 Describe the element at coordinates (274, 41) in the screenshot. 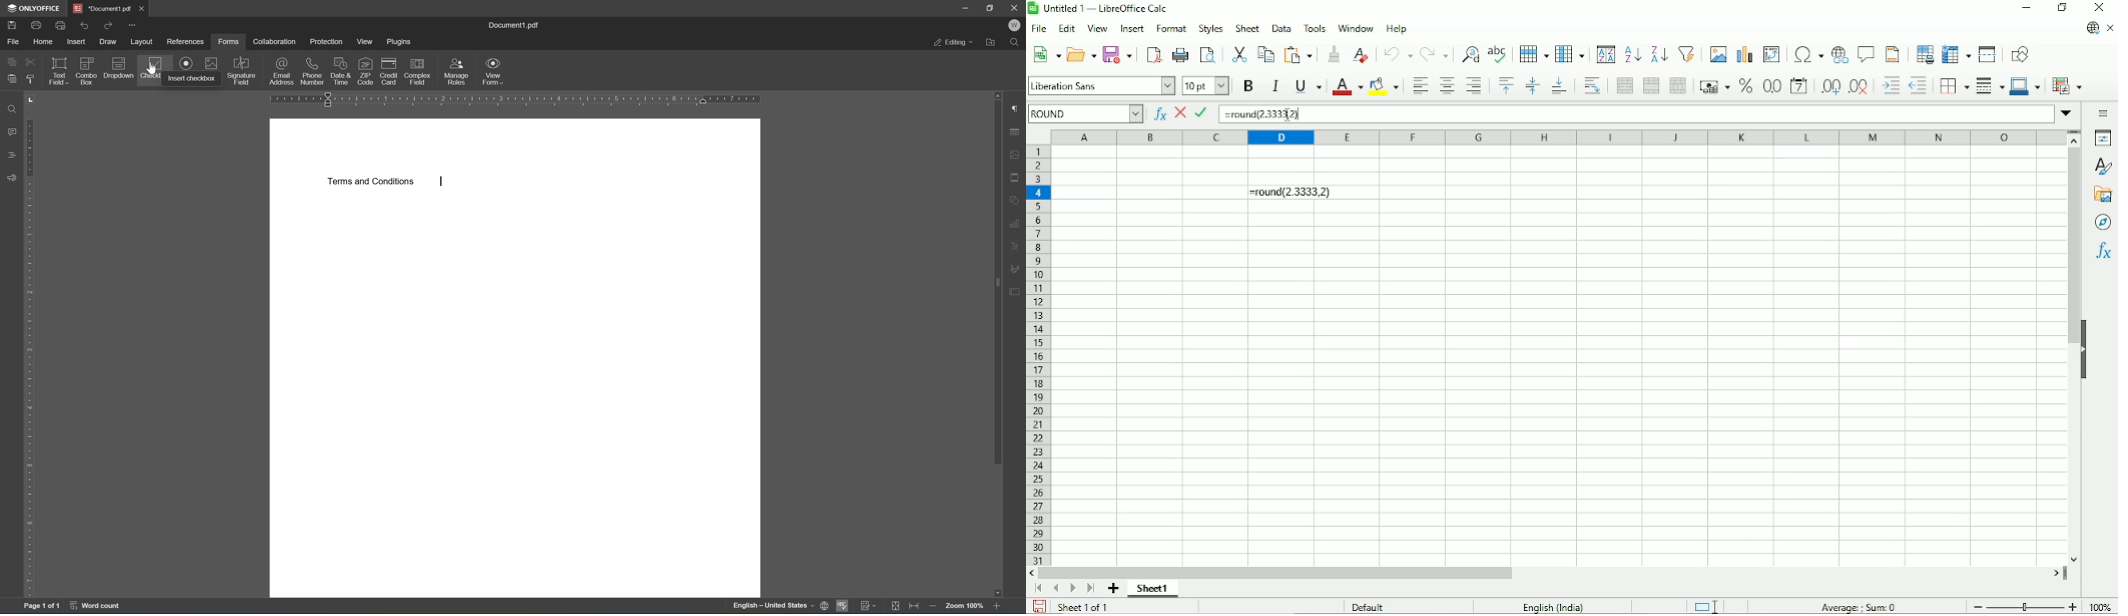

I see `collaboration` at that location.